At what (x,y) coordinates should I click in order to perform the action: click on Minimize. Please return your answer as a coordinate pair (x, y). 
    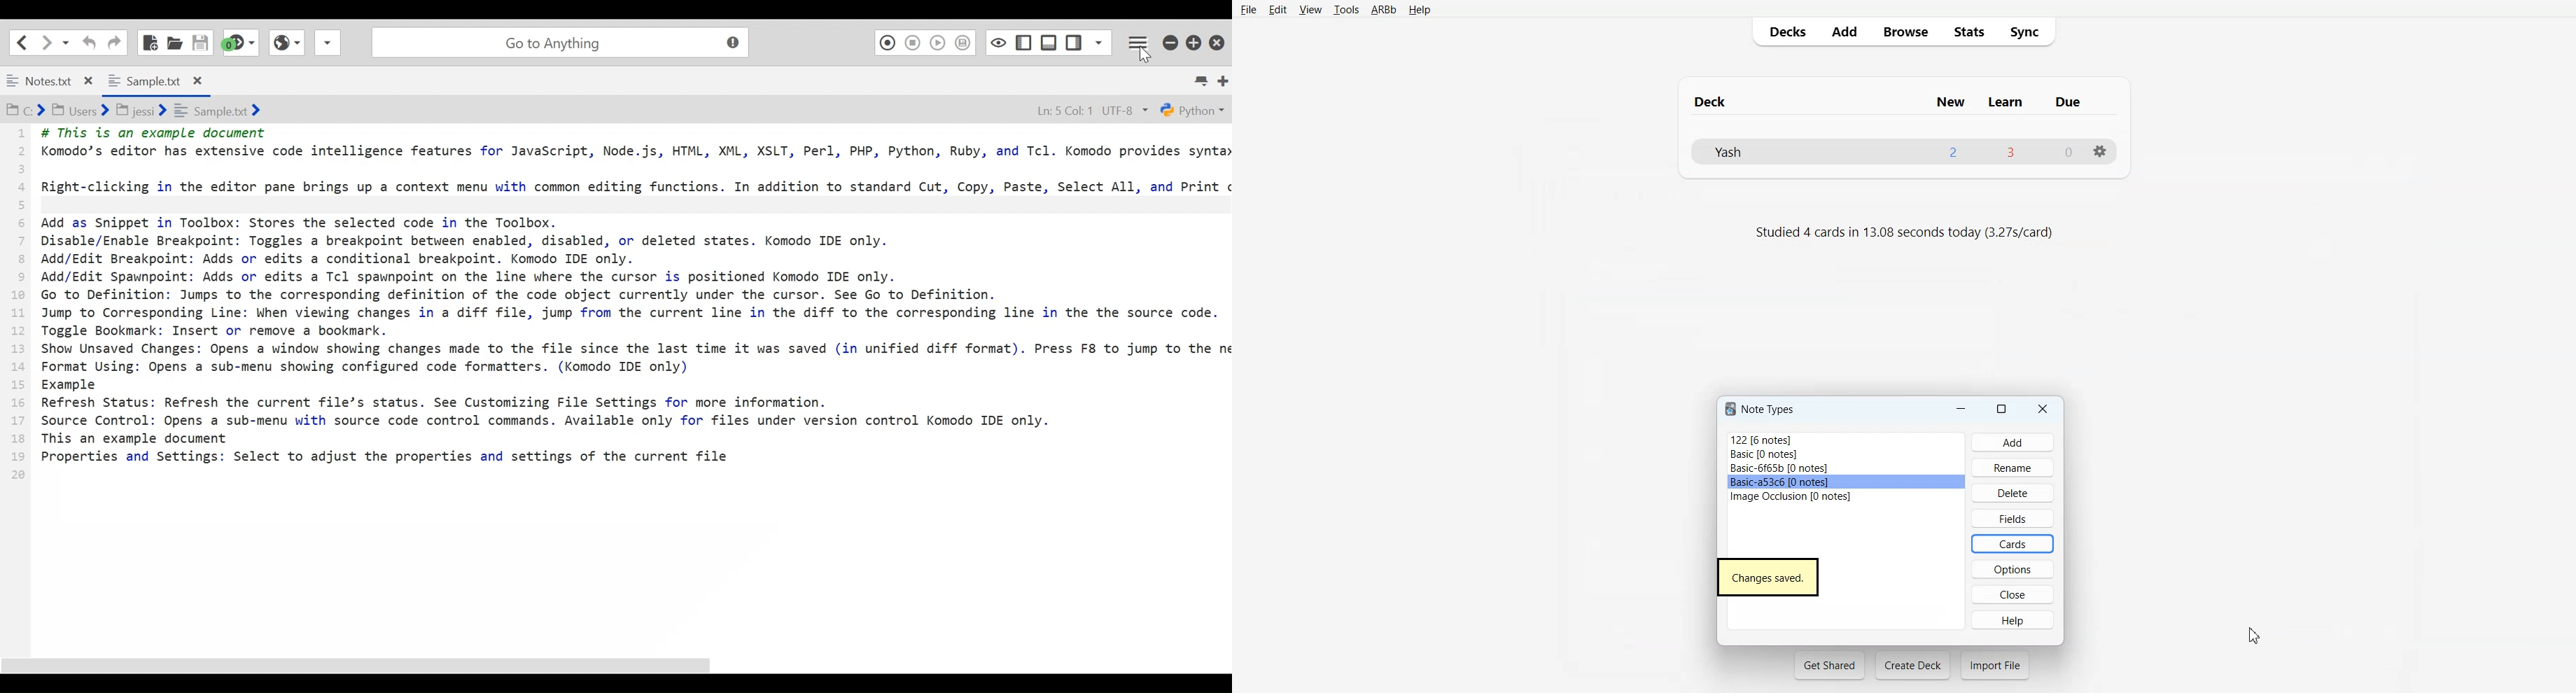
    Looking at the image, I should click on (1961, 408).